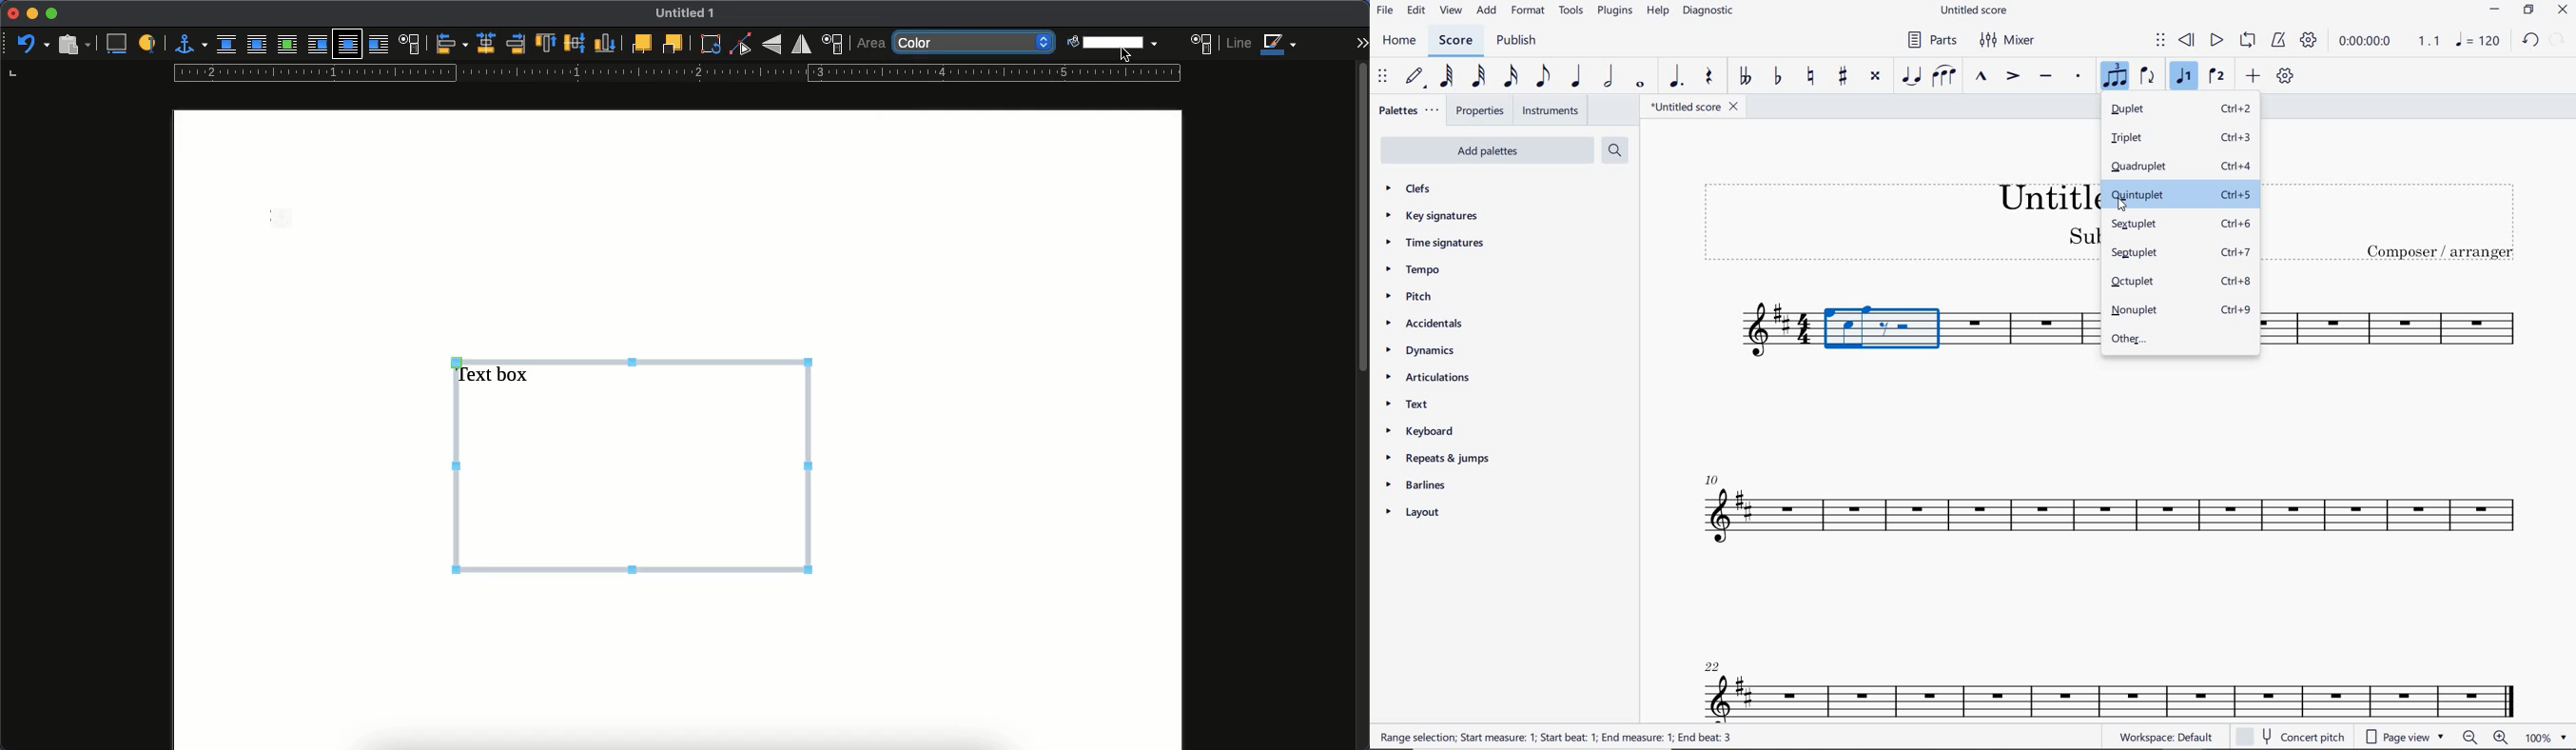  I want to click on VIEW, so click(1450, 11).